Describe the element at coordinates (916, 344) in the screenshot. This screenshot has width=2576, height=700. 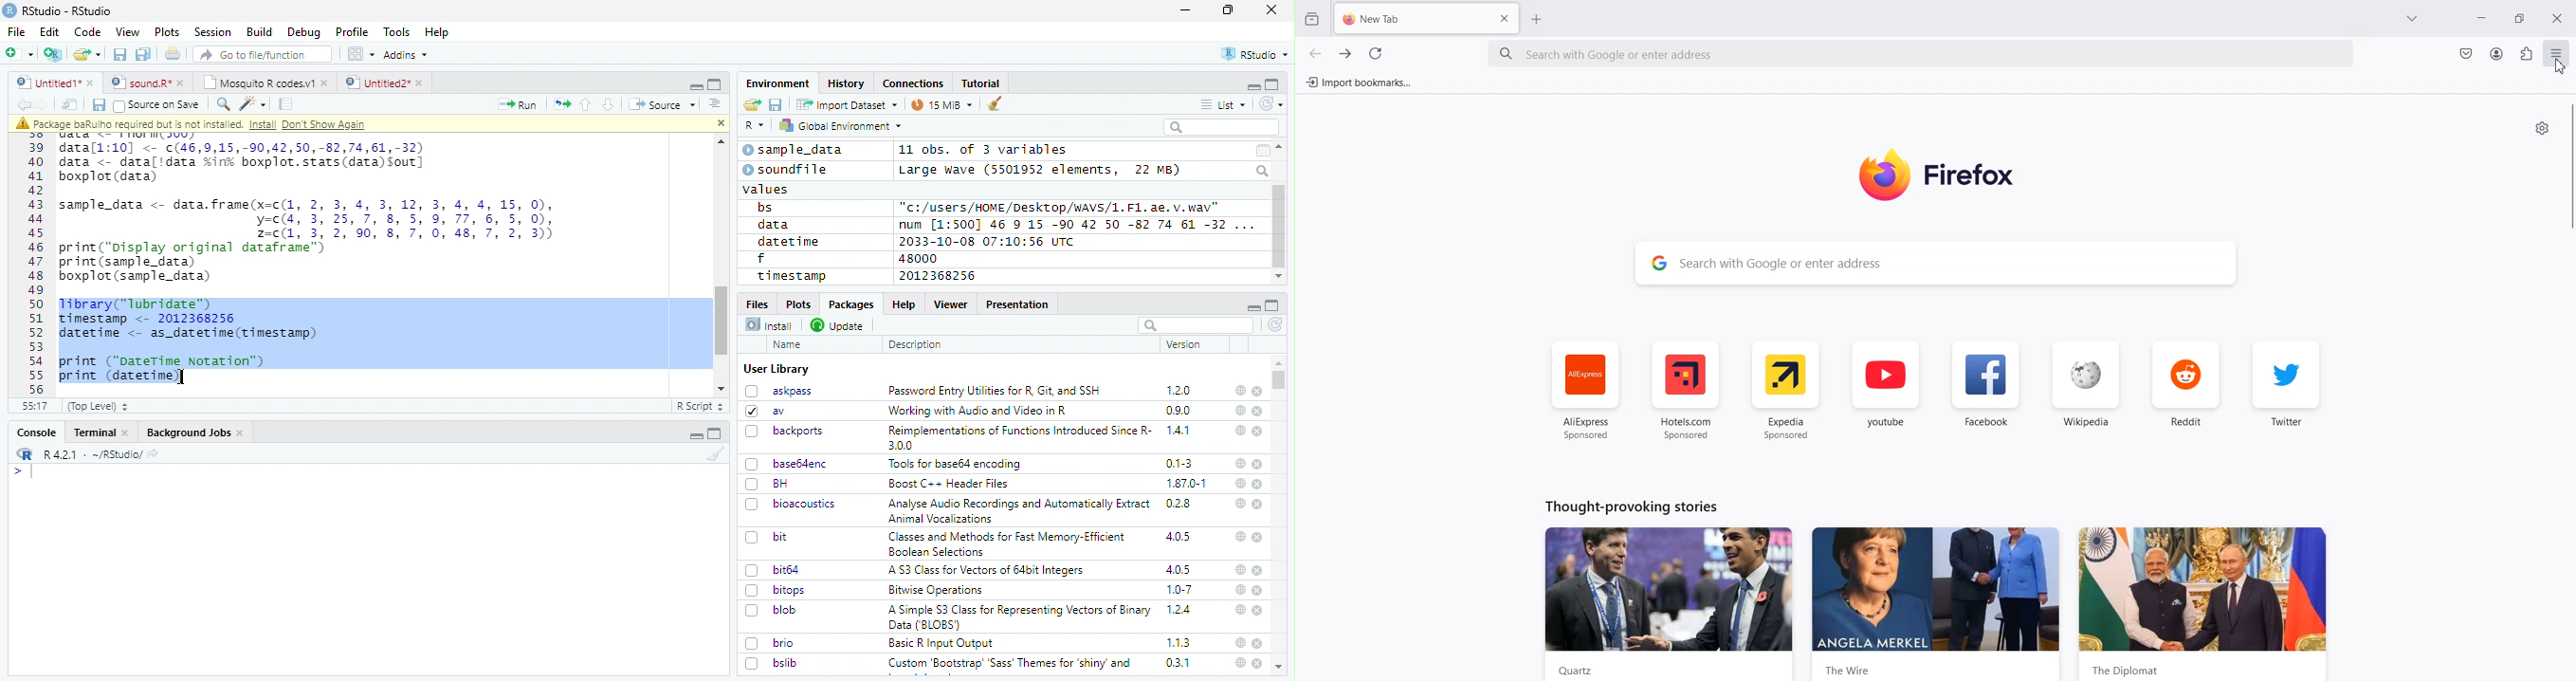
I see `Description` at that location.